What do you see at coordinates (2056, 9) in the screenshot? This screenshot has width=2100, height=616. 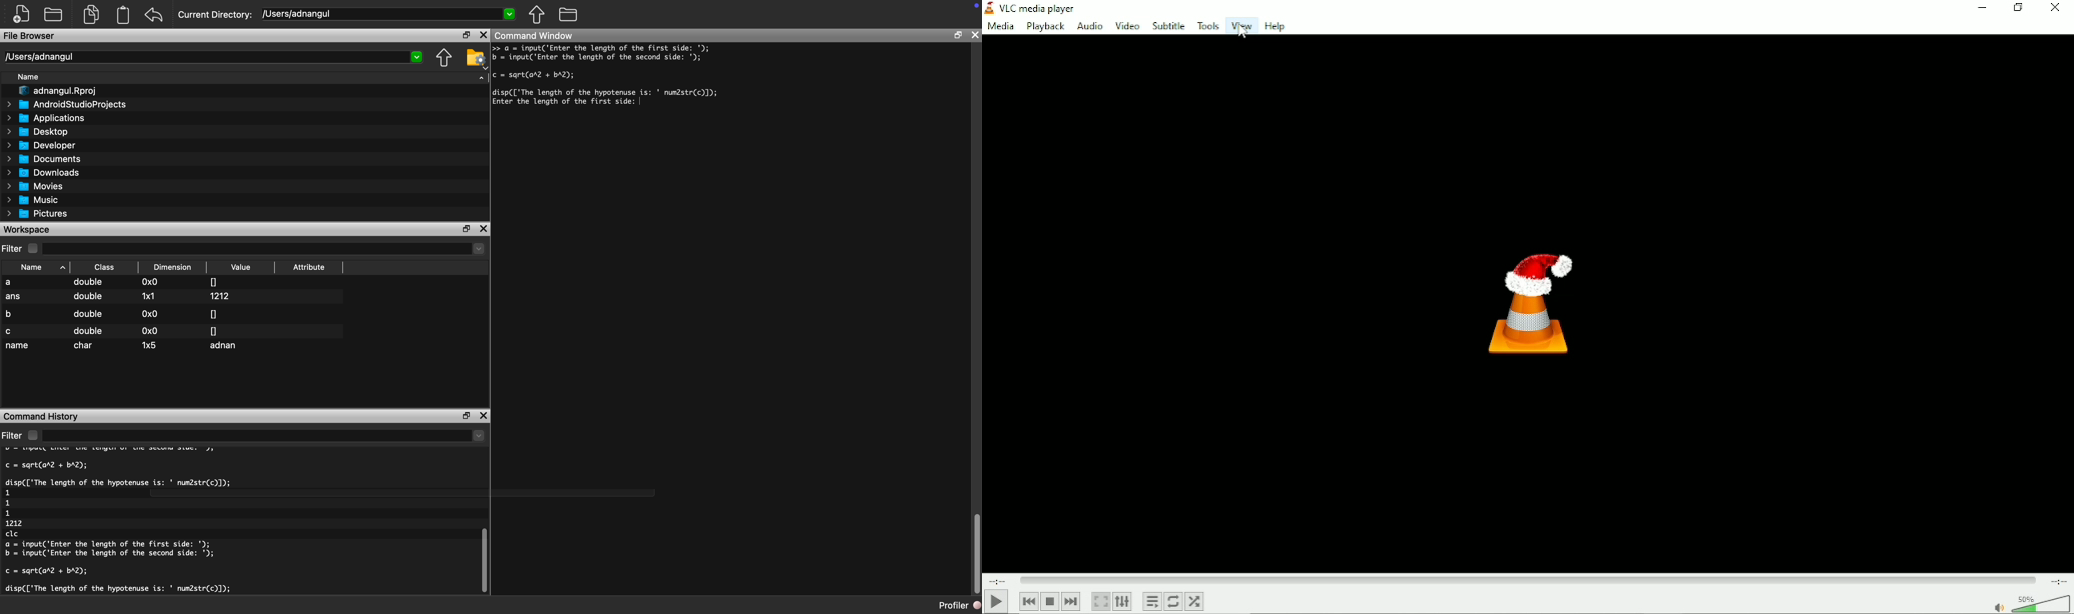 I see `Close` at bounding box center [2056, 9].